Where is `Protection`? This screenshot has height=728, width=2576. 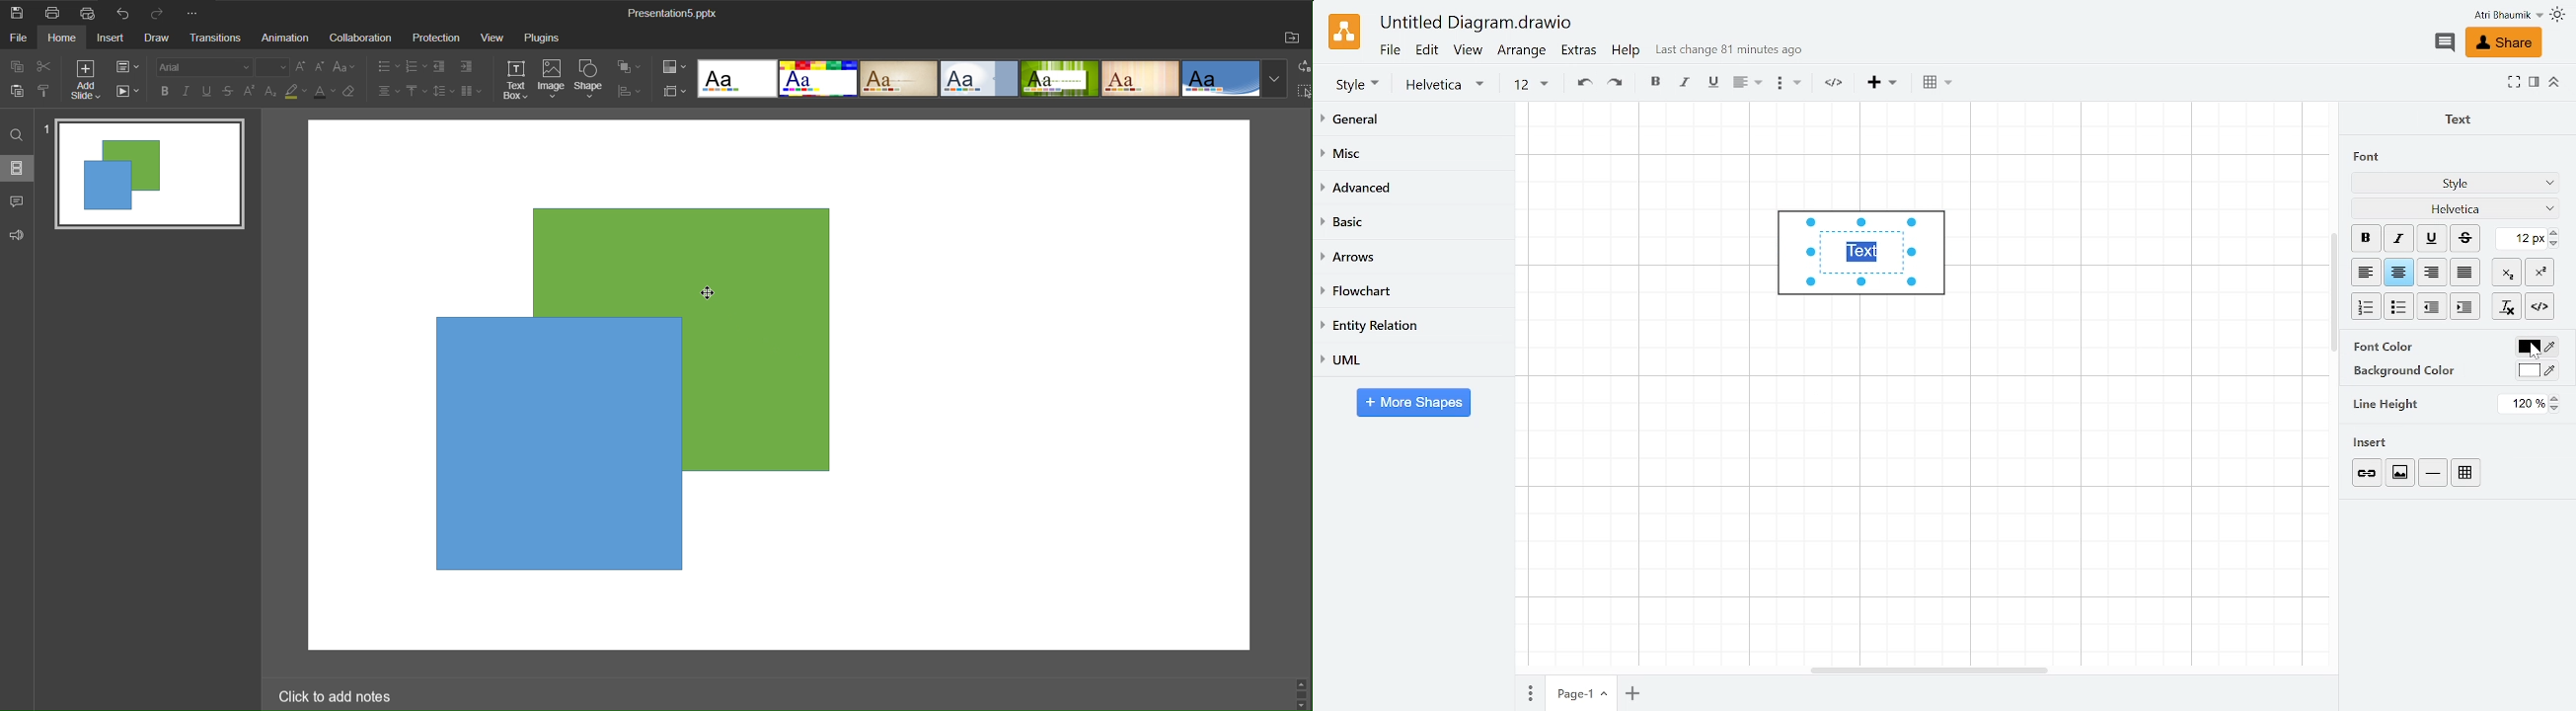
Protection is located at coordinates (438, 38).